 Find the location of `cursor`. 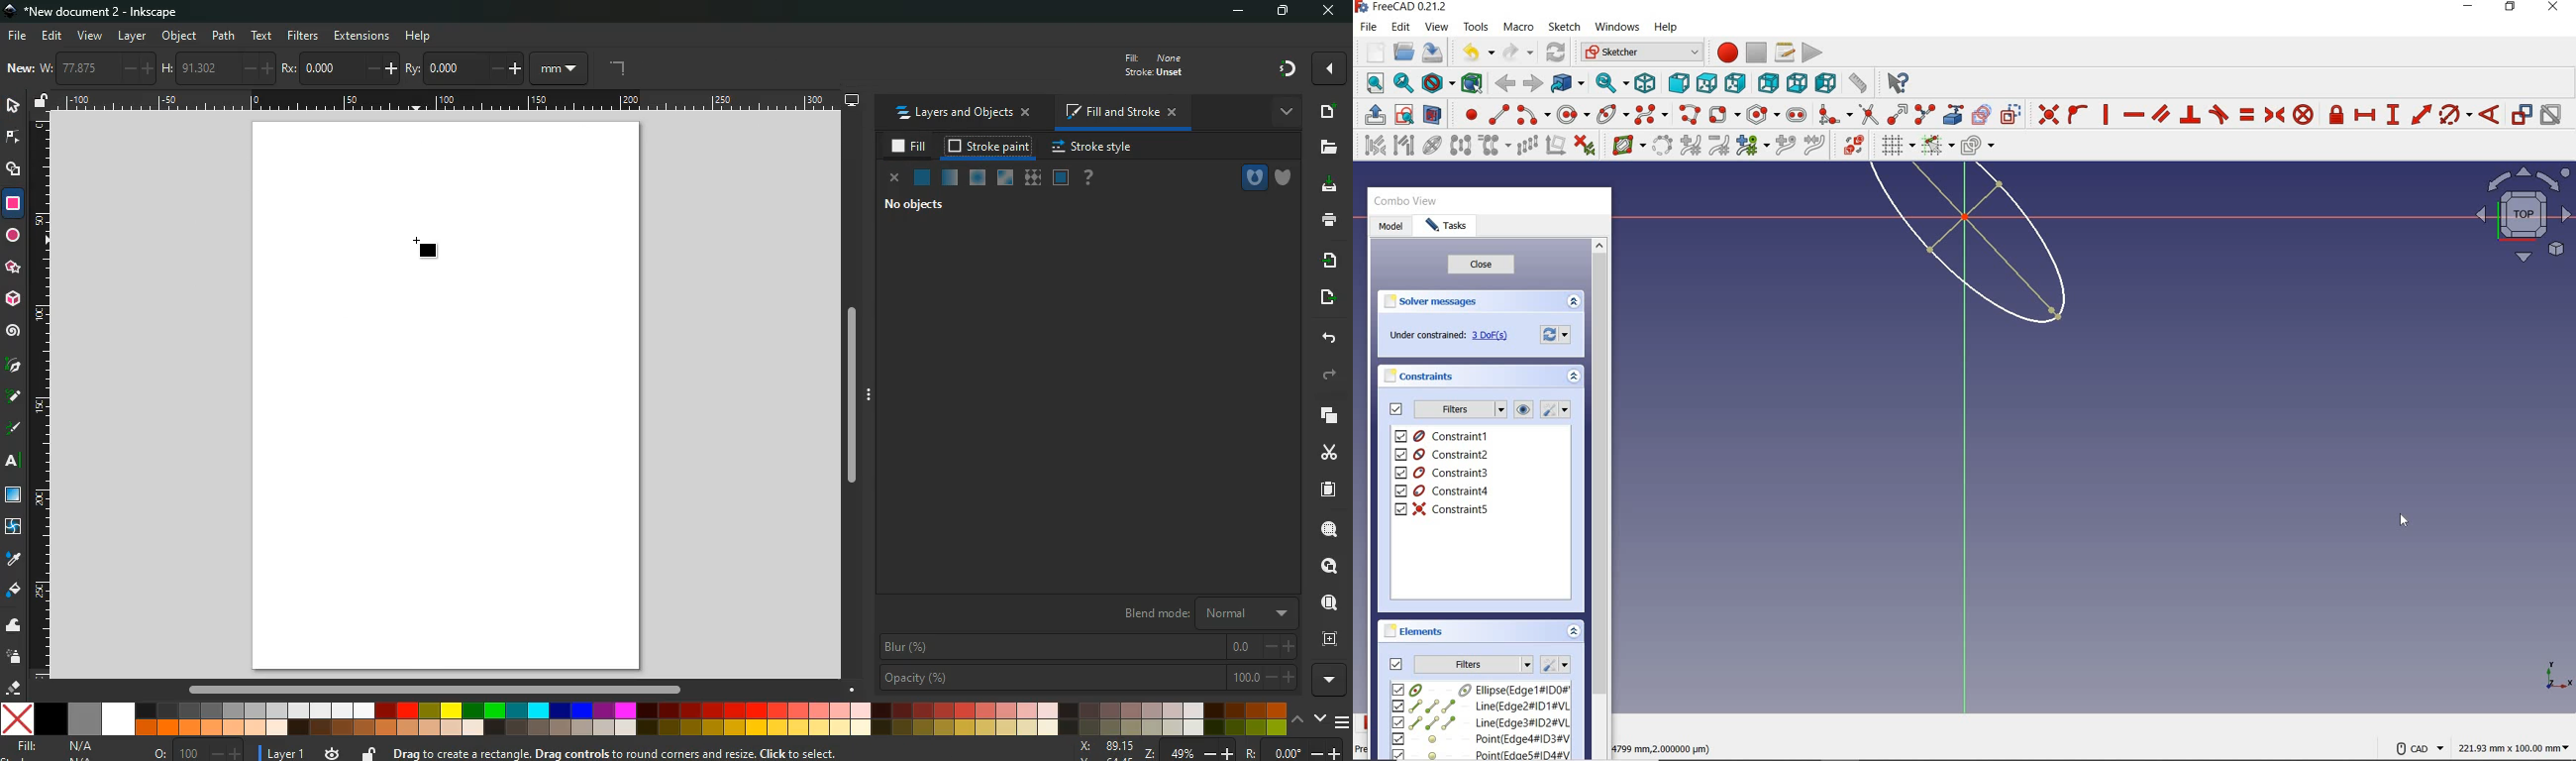

cursor is located at coordinates (413, 239).